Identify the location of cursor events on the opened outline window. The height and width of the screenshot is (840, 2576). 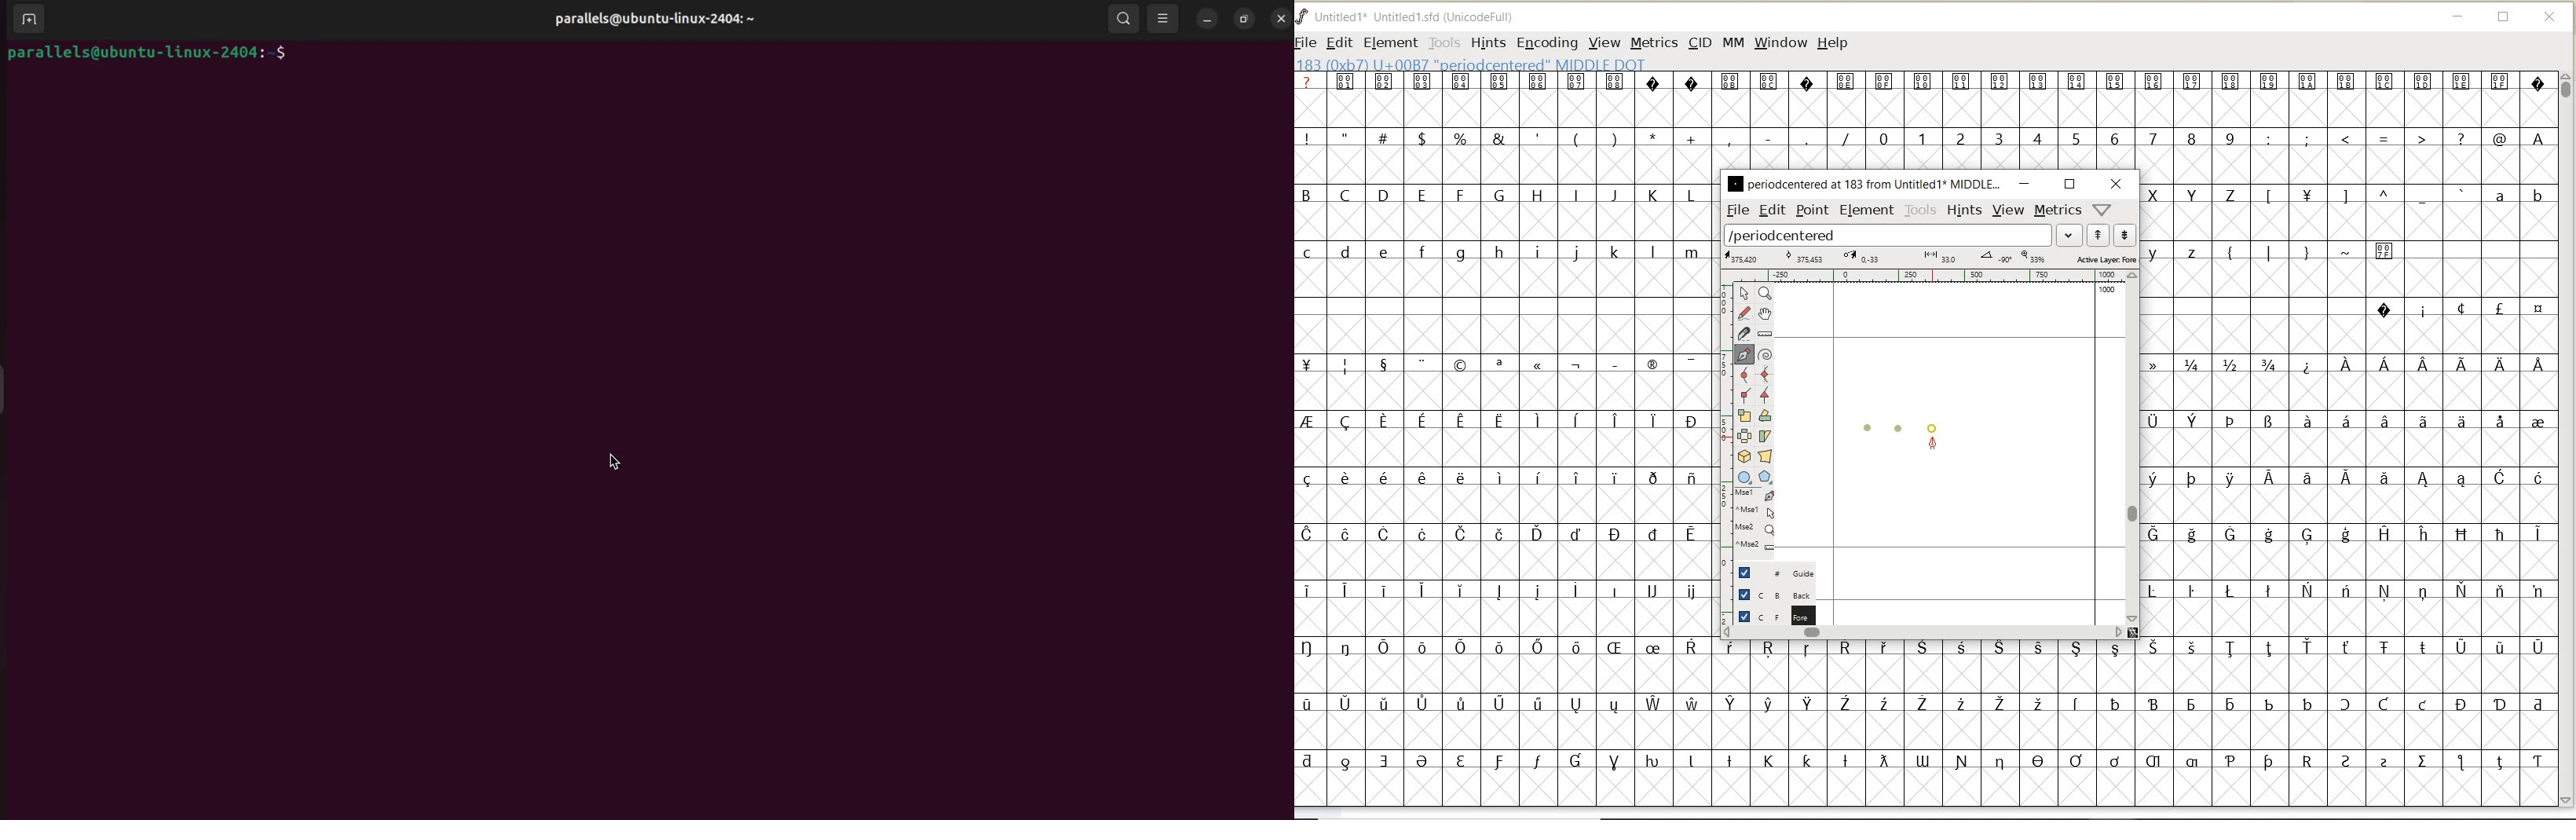
(1755, 520).